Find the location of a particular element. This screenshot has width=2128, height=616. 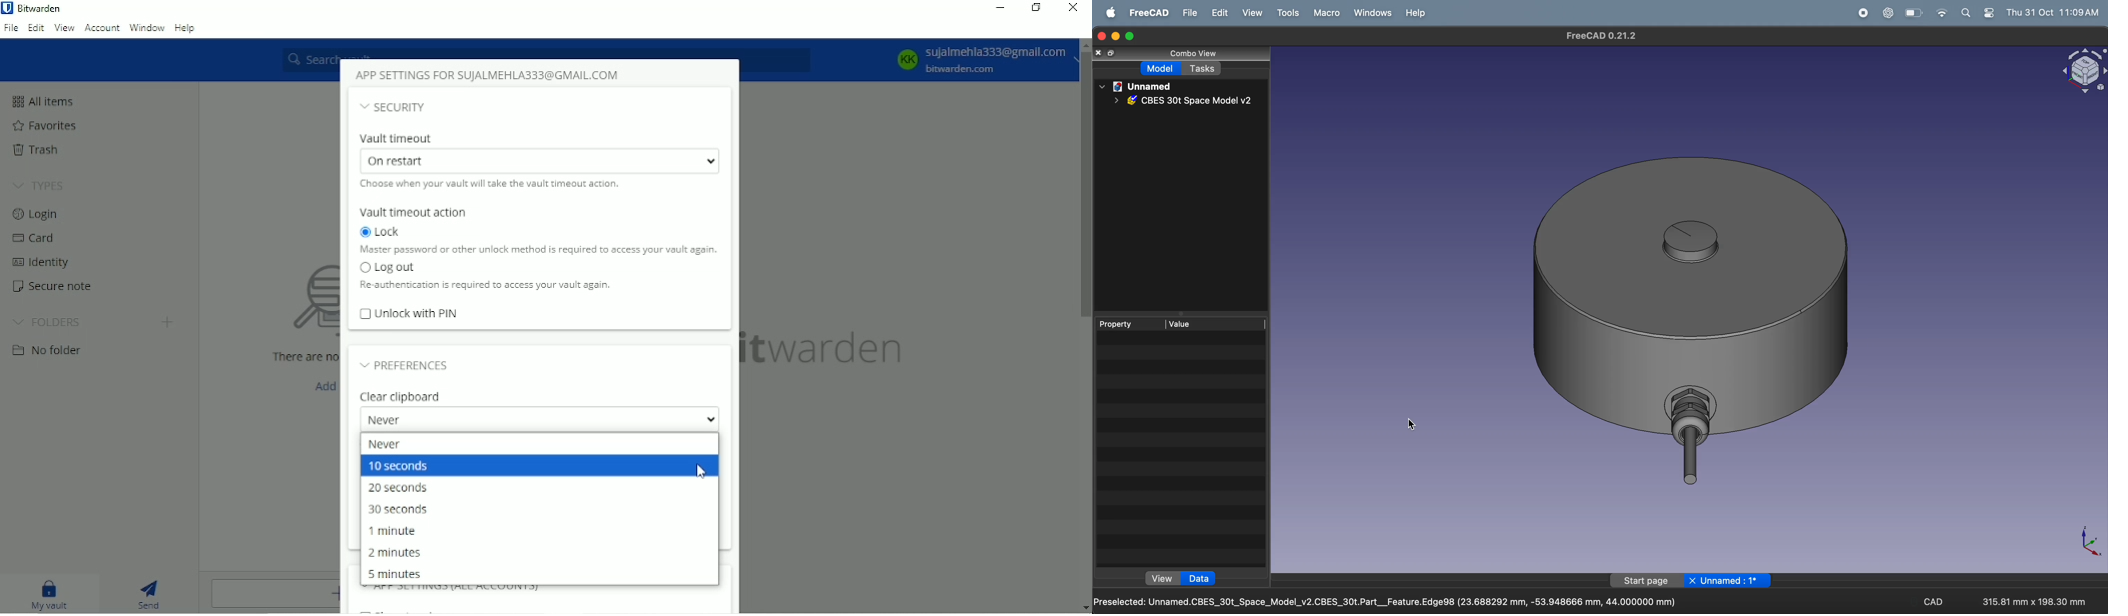

wifi is located at coordinates (1941, 13).